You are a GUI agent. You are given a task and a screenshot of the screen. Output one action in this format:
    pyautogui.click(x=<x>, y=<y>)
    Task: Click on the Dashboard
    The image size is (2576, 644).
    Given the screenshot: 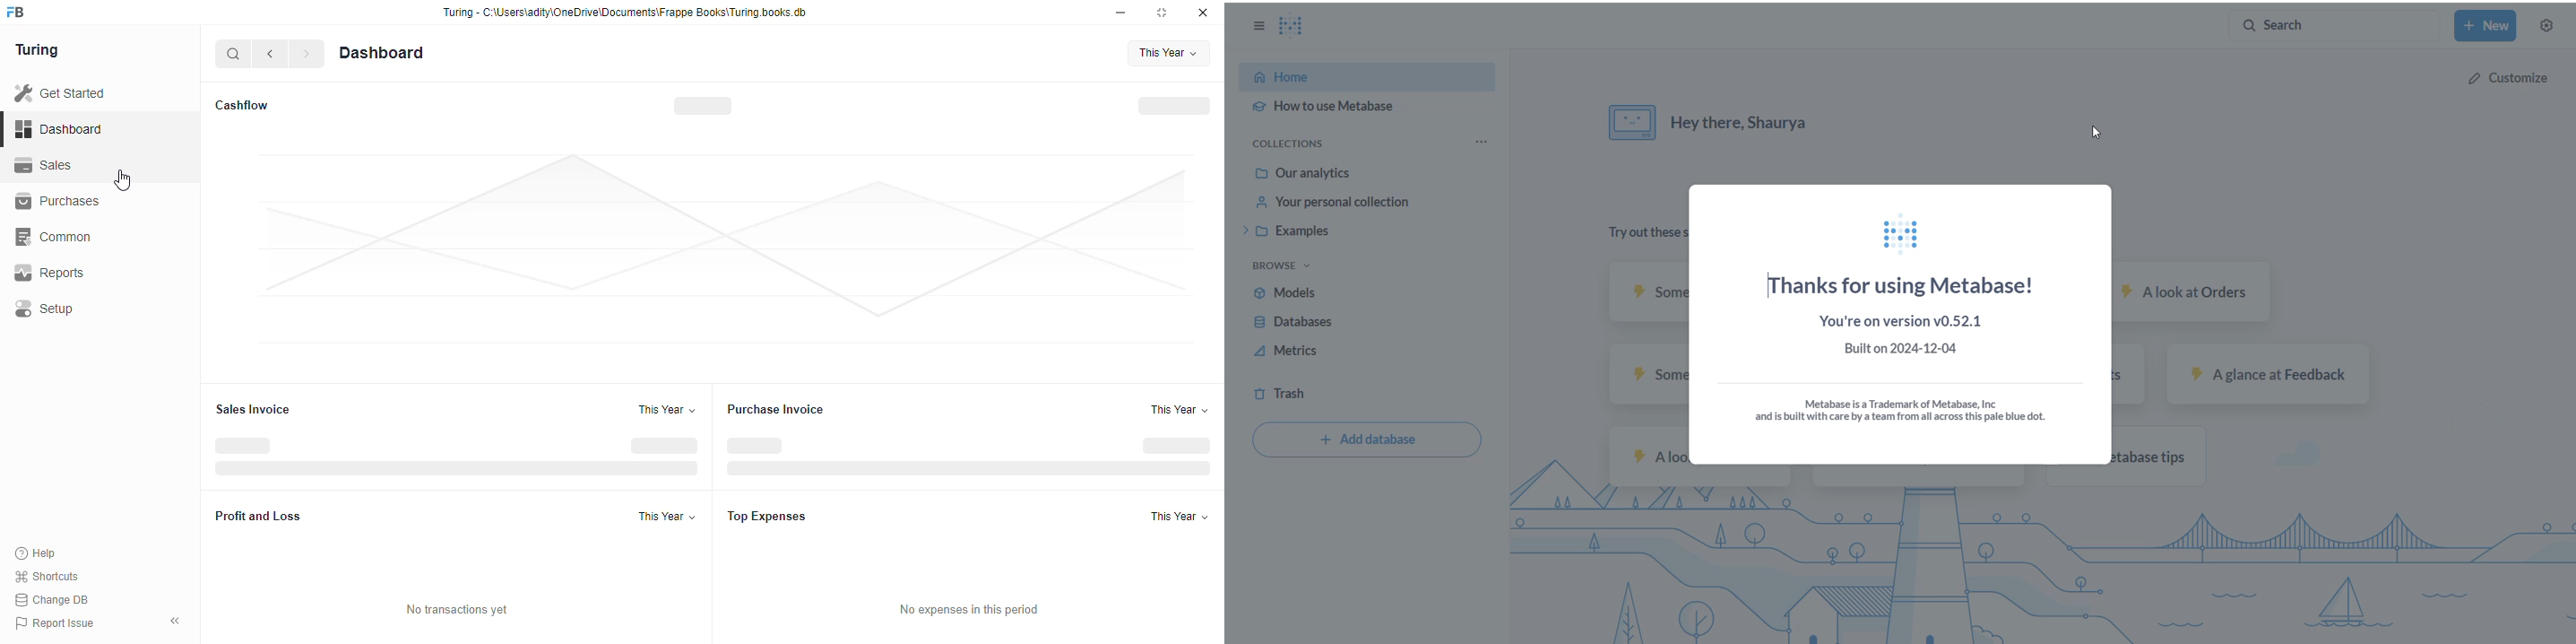 What is the action you would take?
    pyautogui.click(x=85, y=128)
    